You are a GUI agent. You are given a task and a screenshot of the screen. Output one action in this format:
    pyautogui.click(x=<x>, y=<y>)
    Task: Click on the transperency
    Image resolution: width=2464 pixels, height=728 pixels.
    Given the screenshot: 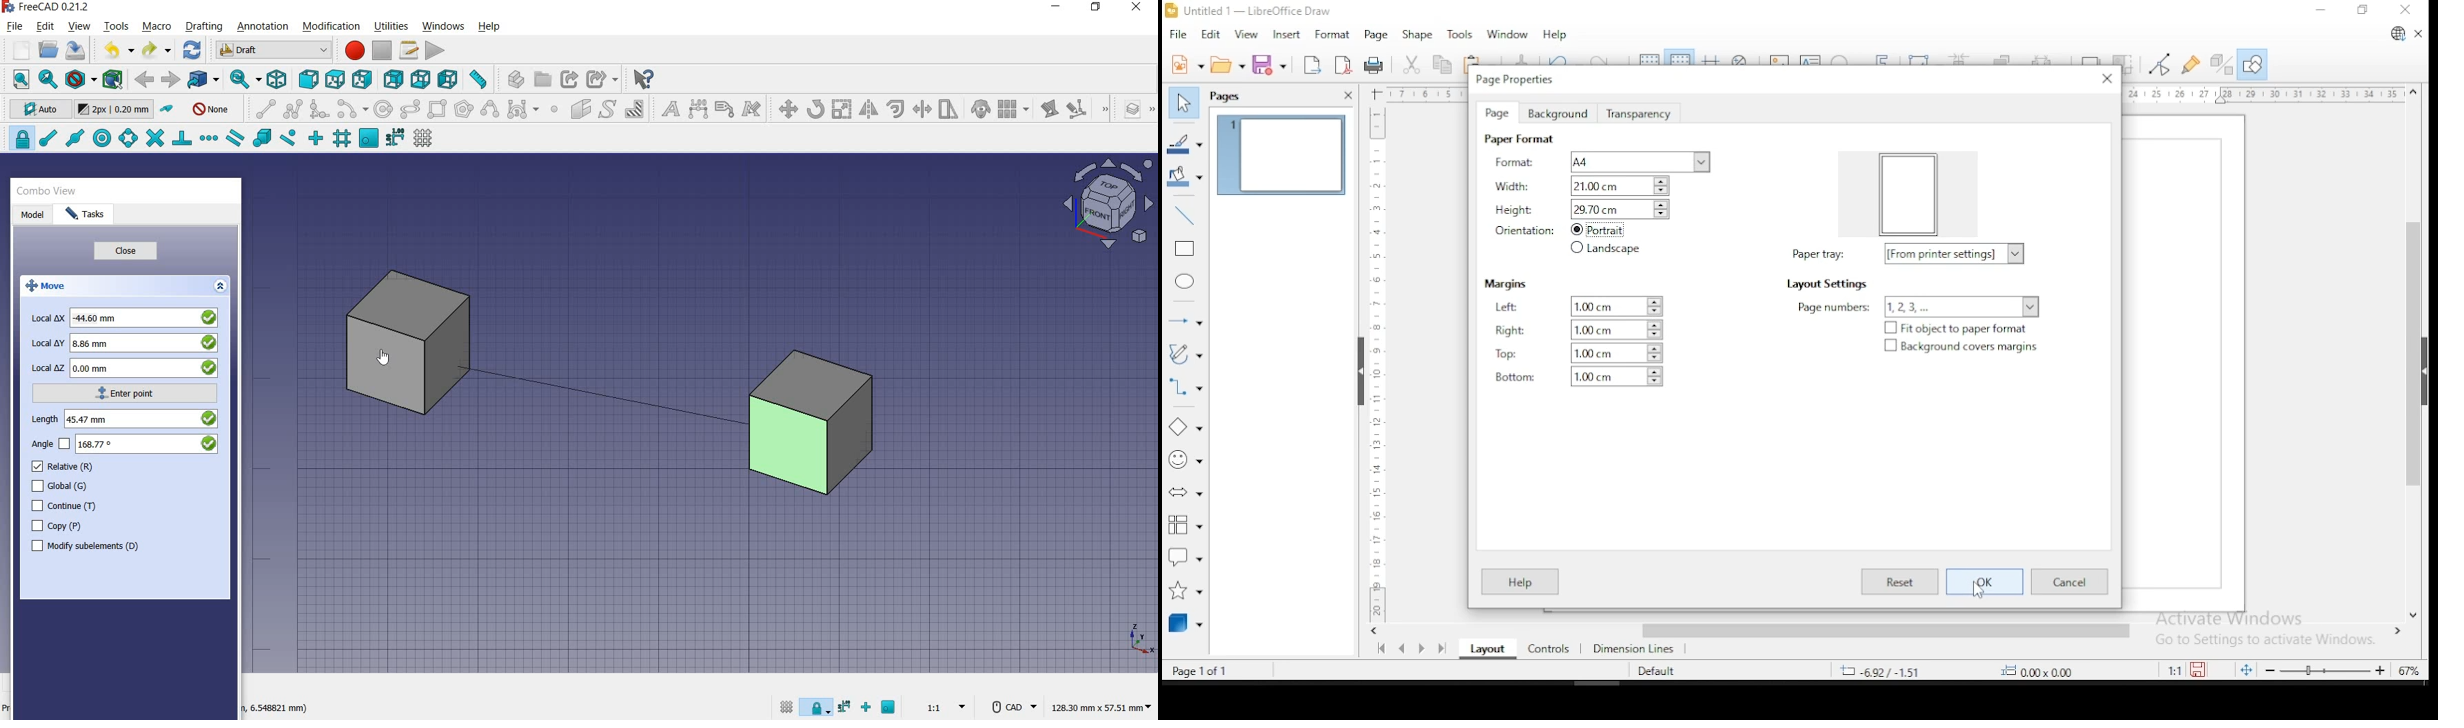 What is the action you would take?
    pyautogui.click(x=1638, y=115)
    